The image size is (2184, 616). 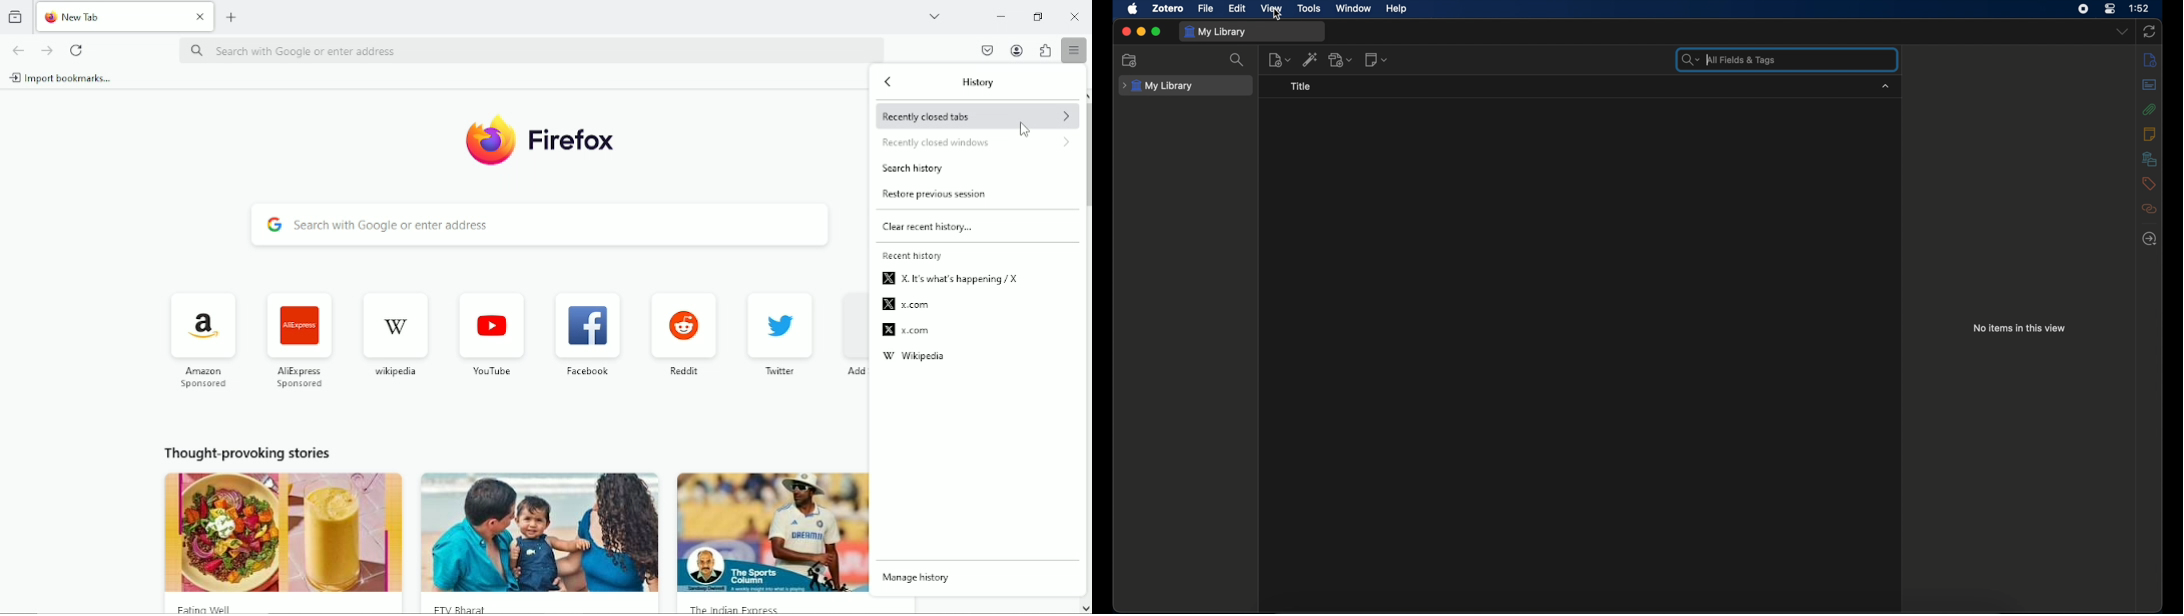 What do you see at coordinates (985, 49) in the screenshot?
I see `save to pocket` at bounding box center [985, 49].